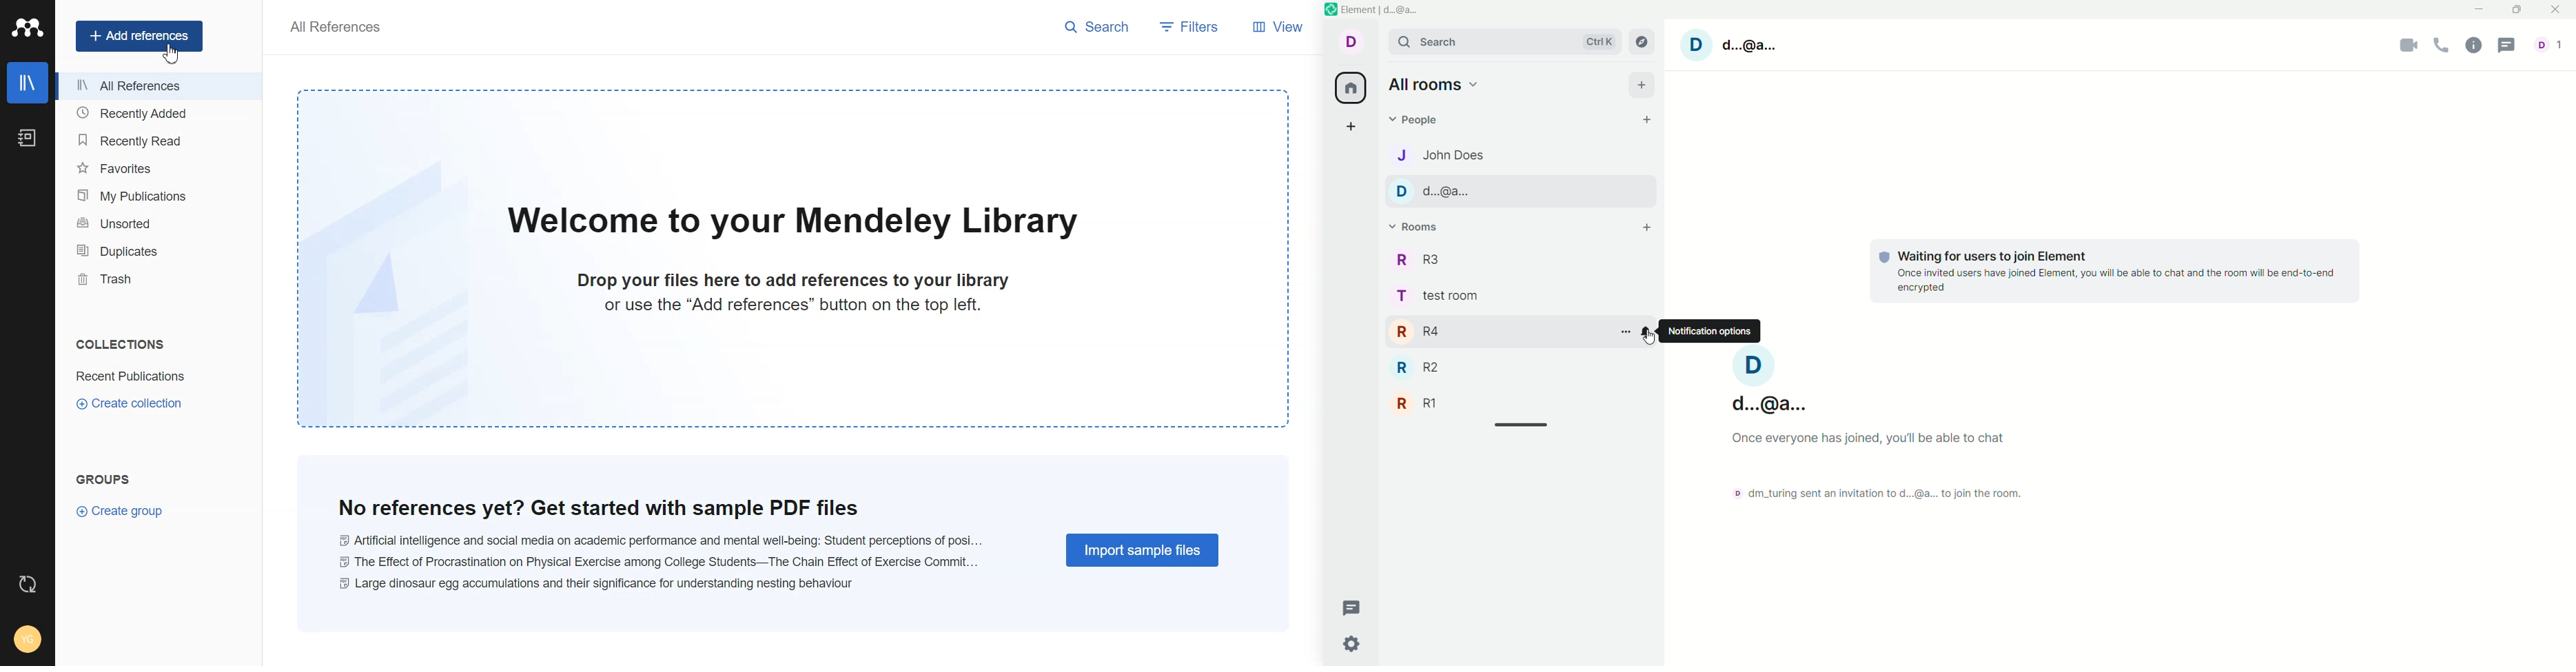  What do you see at coordinates (152, 115) in the screenshot?
I see `Recently Added` at bounding box center [152, 115].